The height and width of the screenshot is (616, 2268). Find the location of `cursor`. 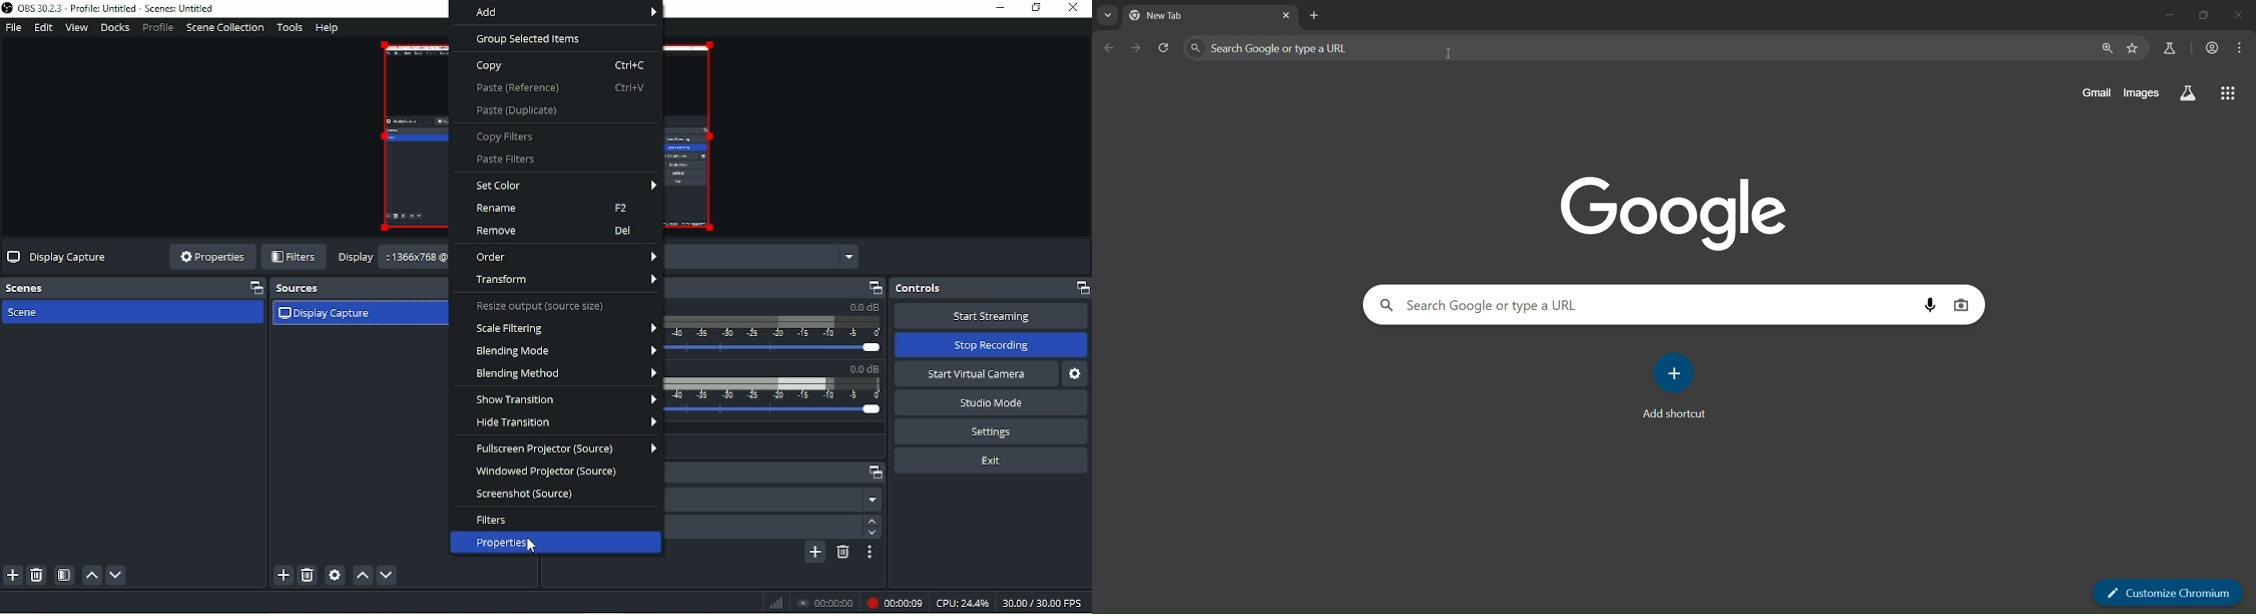

cursor is located at coordinates (533, 554).